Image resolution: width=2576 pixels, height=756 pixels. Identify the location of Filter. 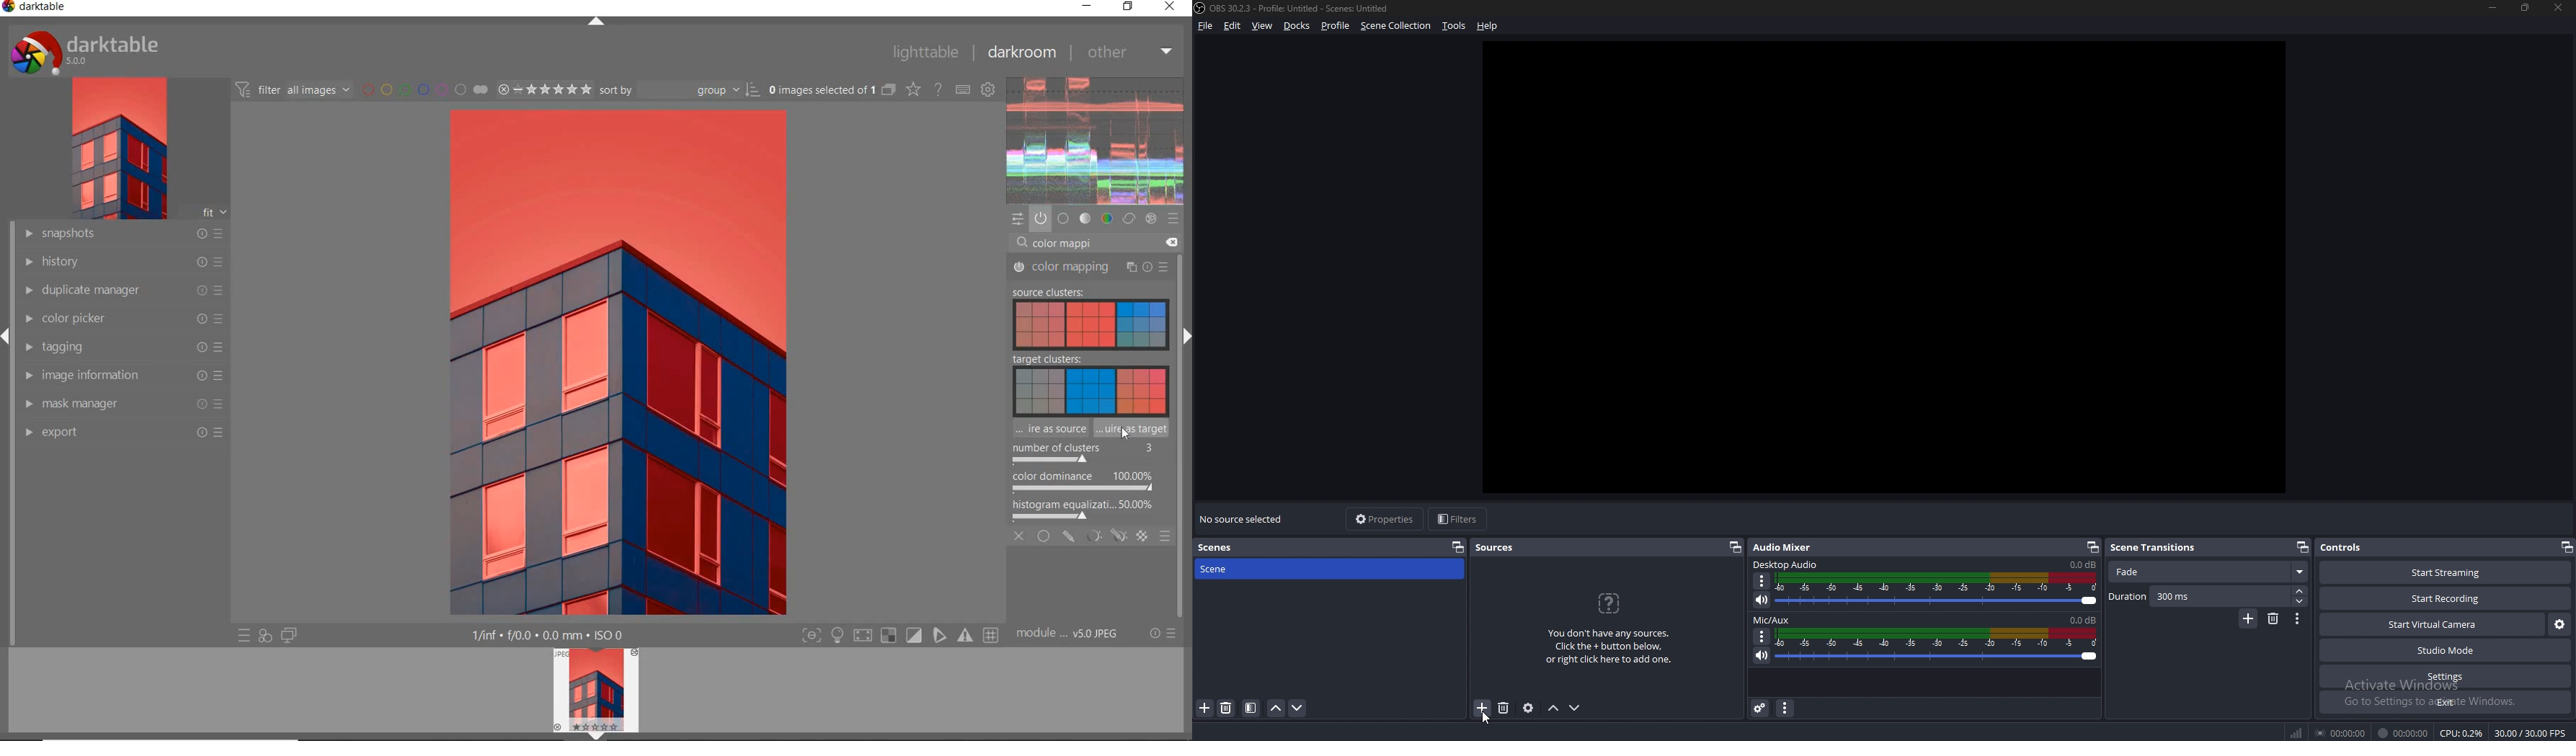
(1251, 709).